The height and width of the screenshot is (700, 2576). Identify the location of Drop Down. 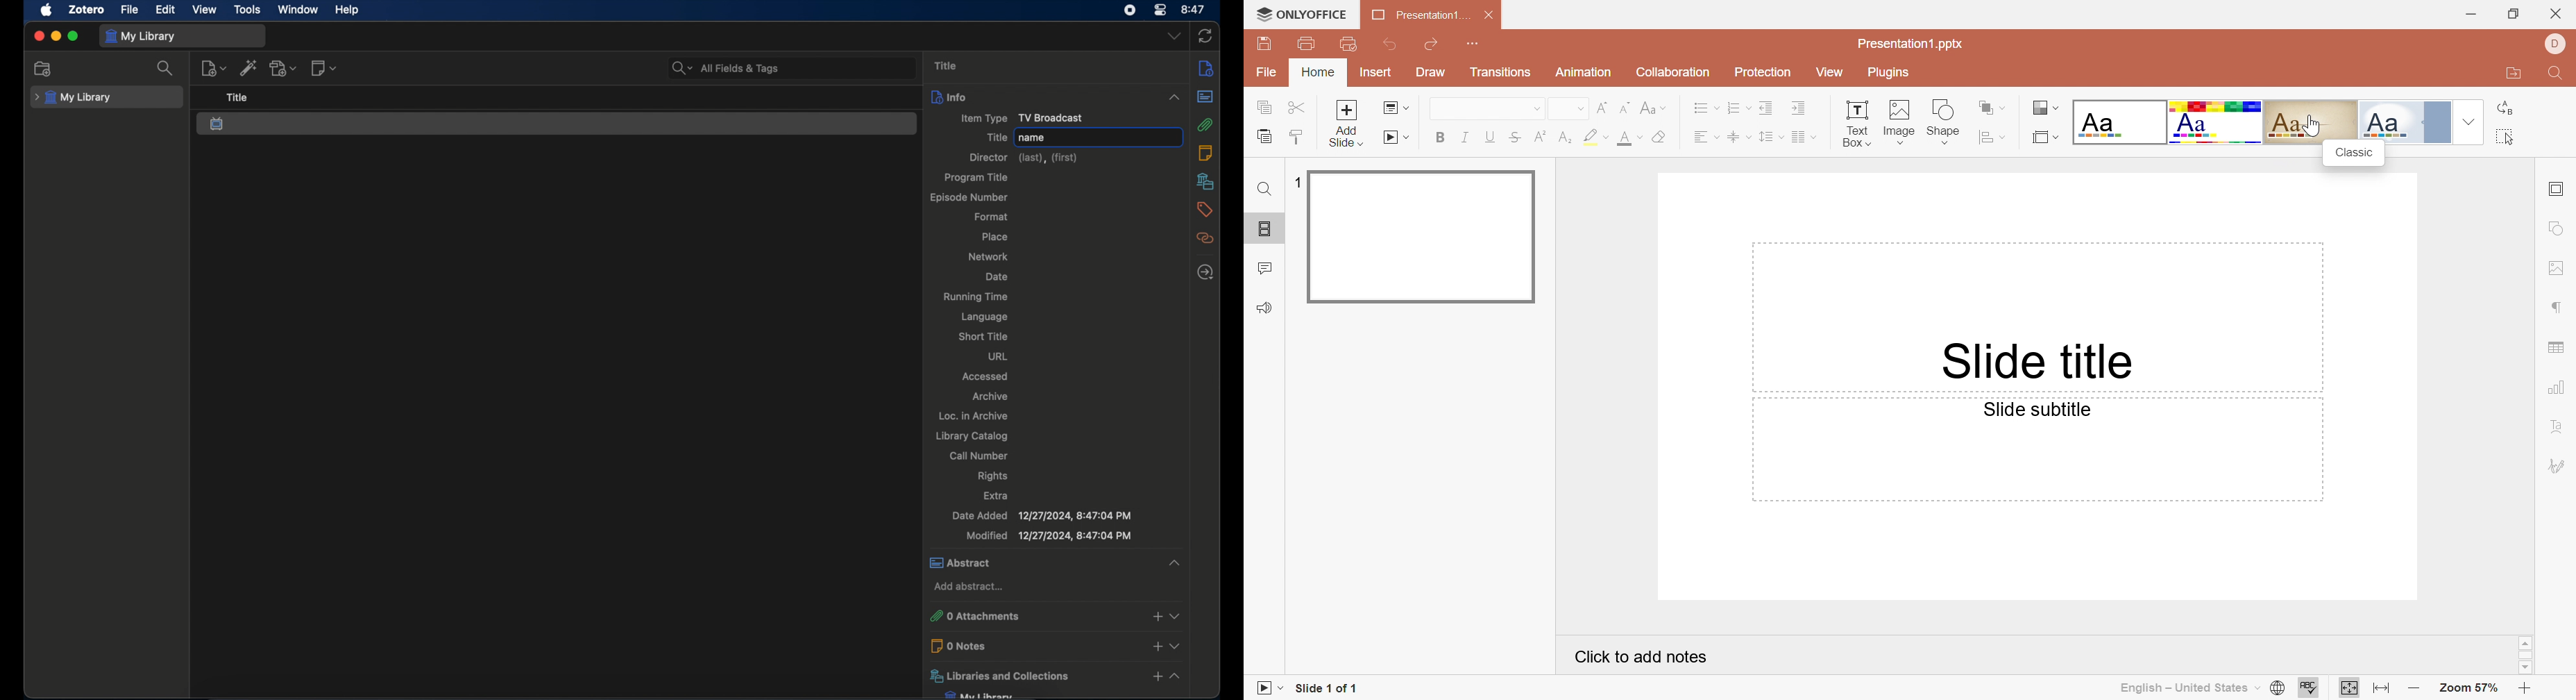
(1639, 136).